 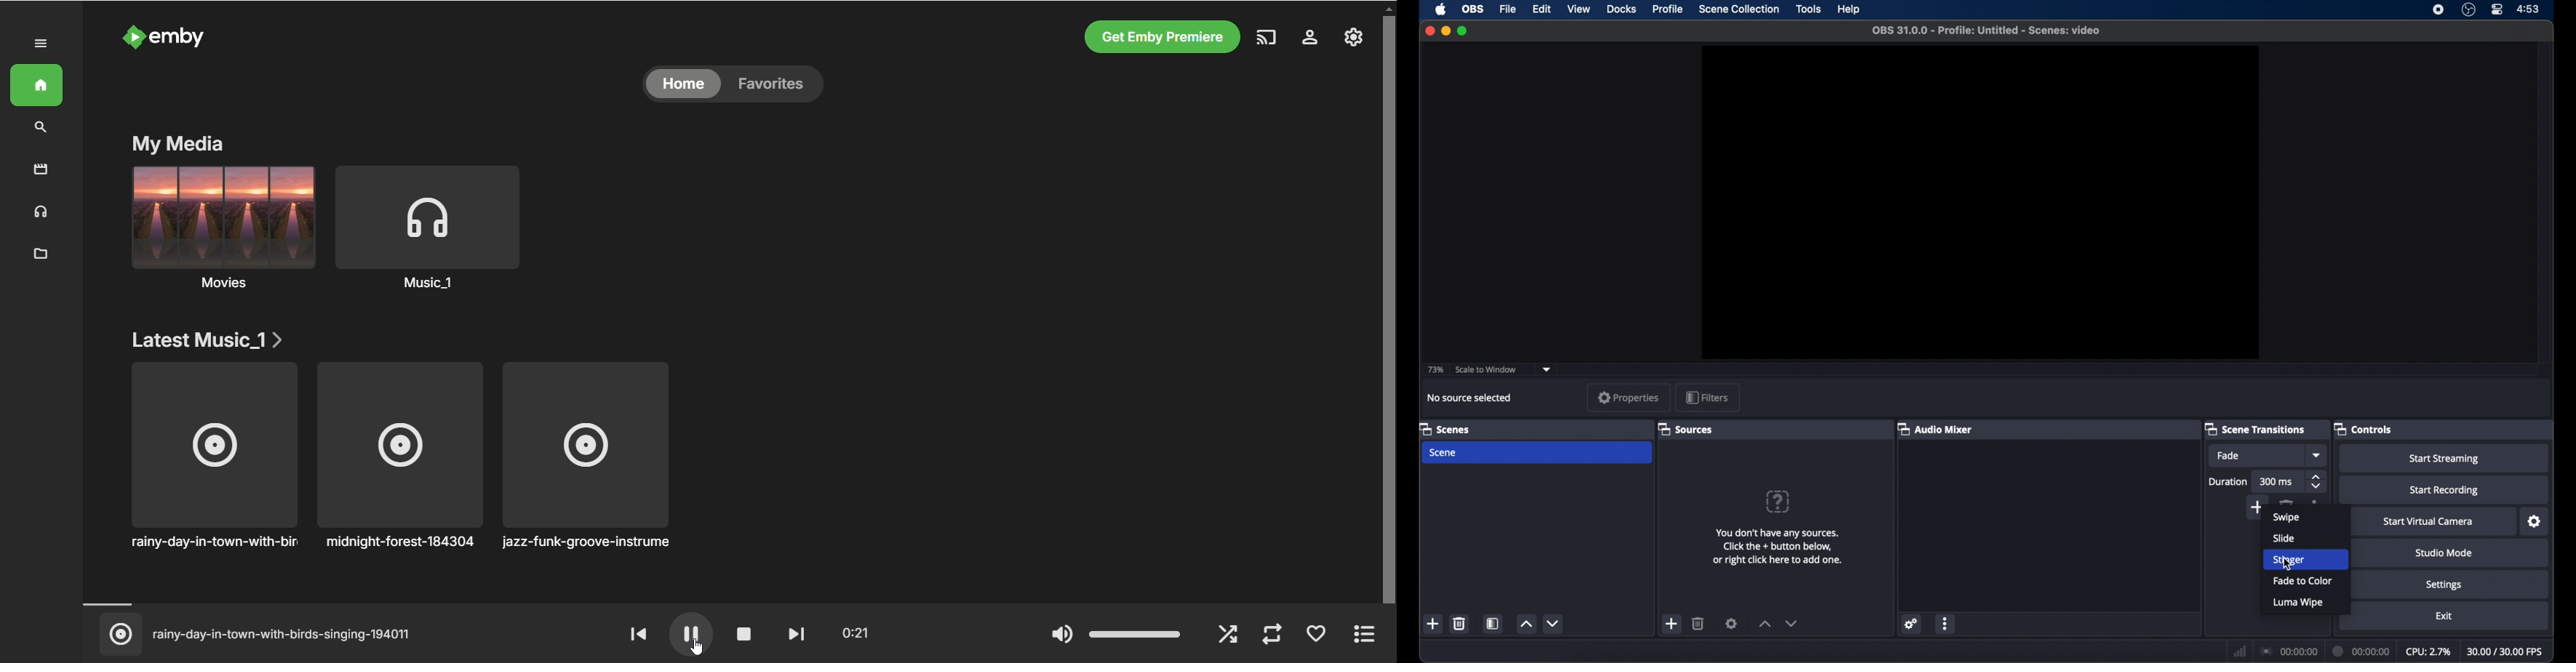 What do you see at coordinates (1763, 624) in the screenshot?
I see `increment` at bounding box center [1763, 624].